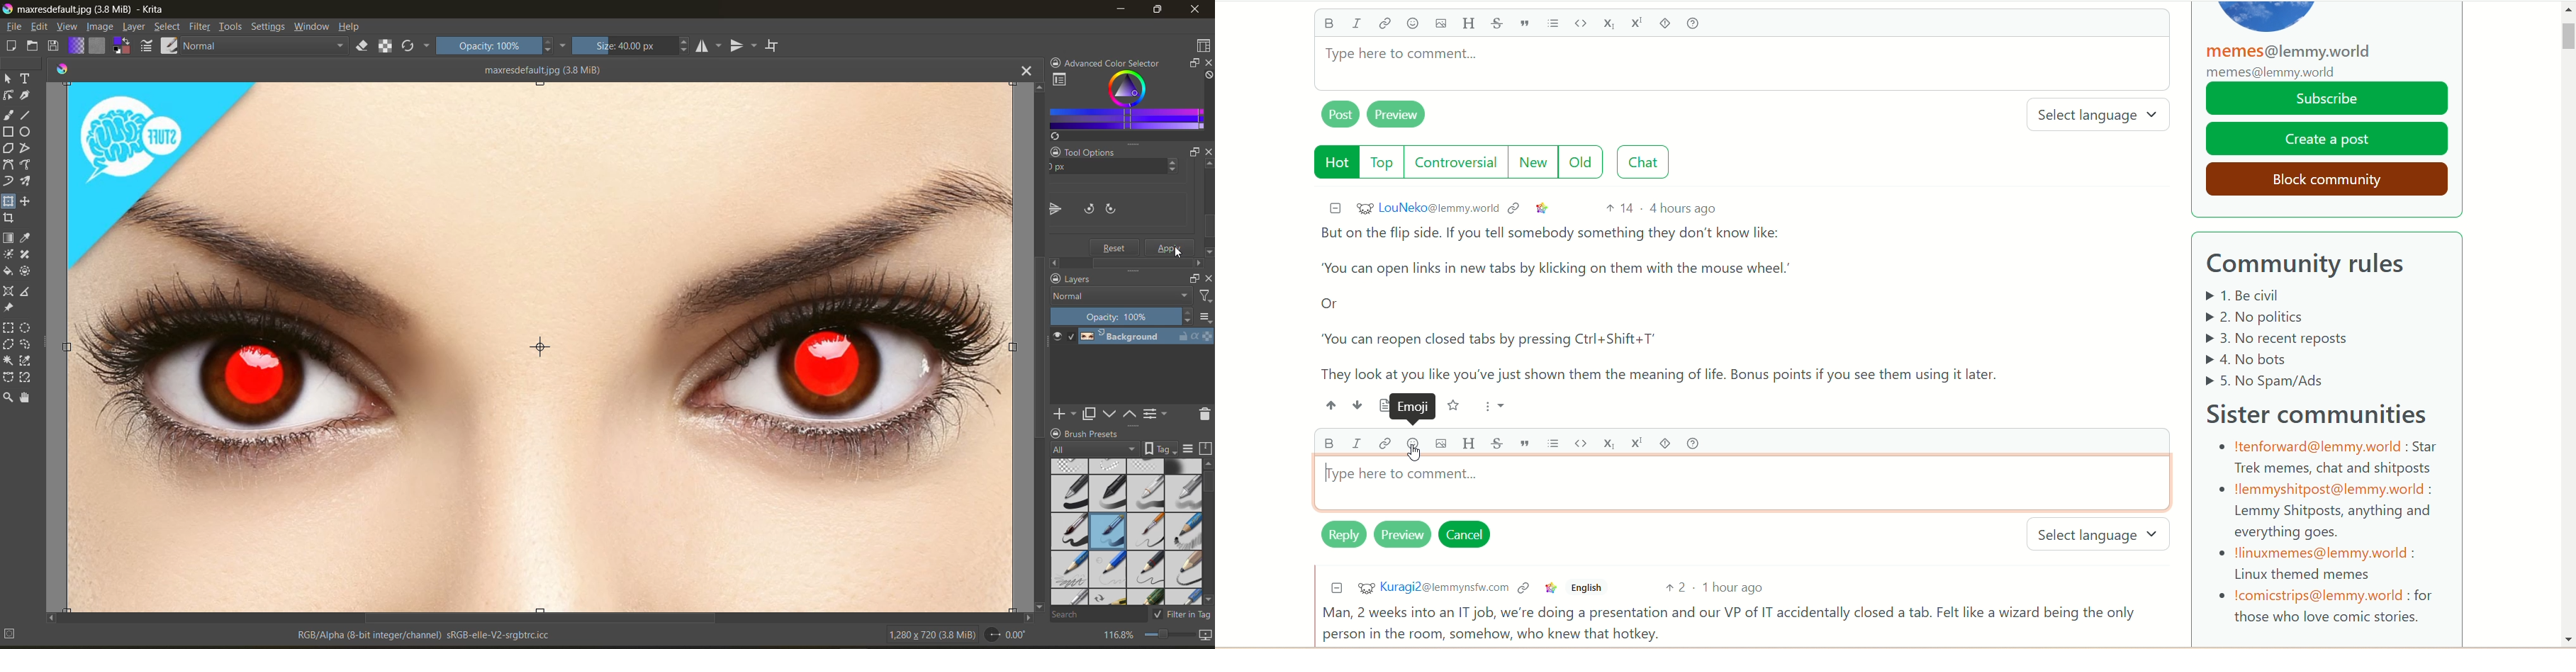 This screenshot has width=2576, height=672. What do you see at coordinates (1331, 162) in the screenshot?
I see `hot` at bounding box center [1331, 162].